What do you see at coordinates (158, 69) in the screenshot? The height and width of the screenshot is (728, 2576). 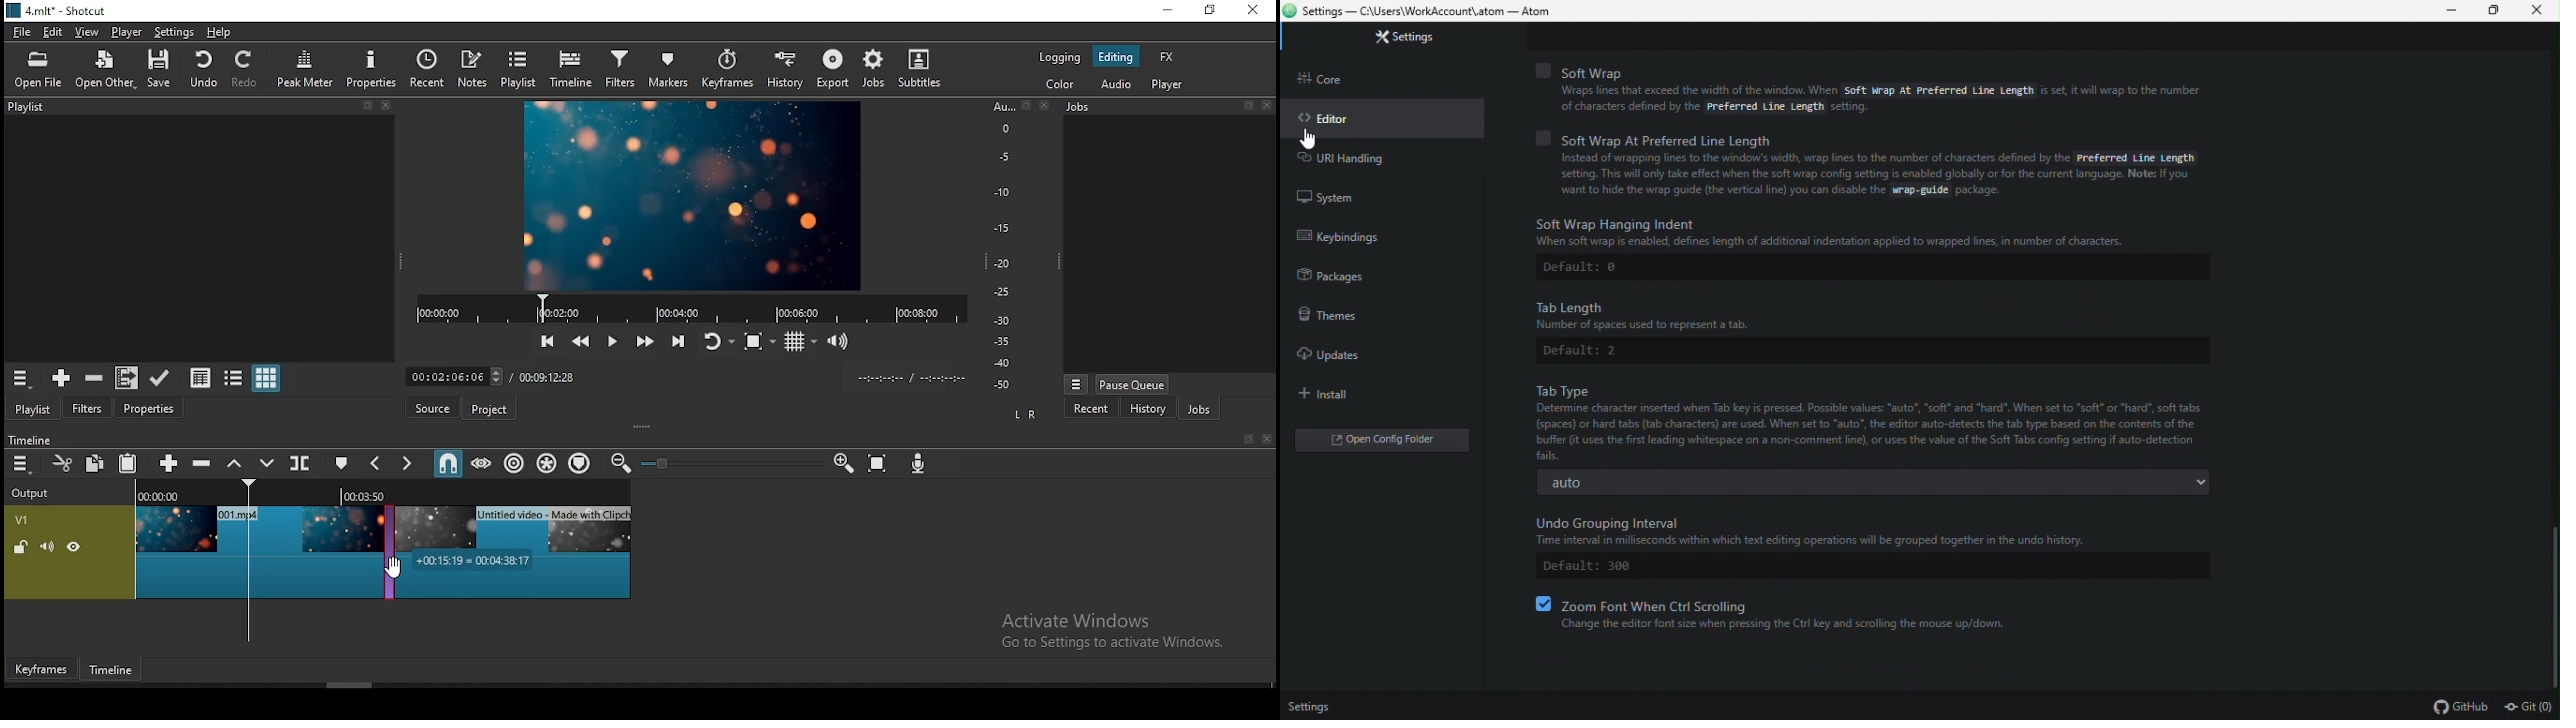 I see `save` at bounding box center [158, 69].